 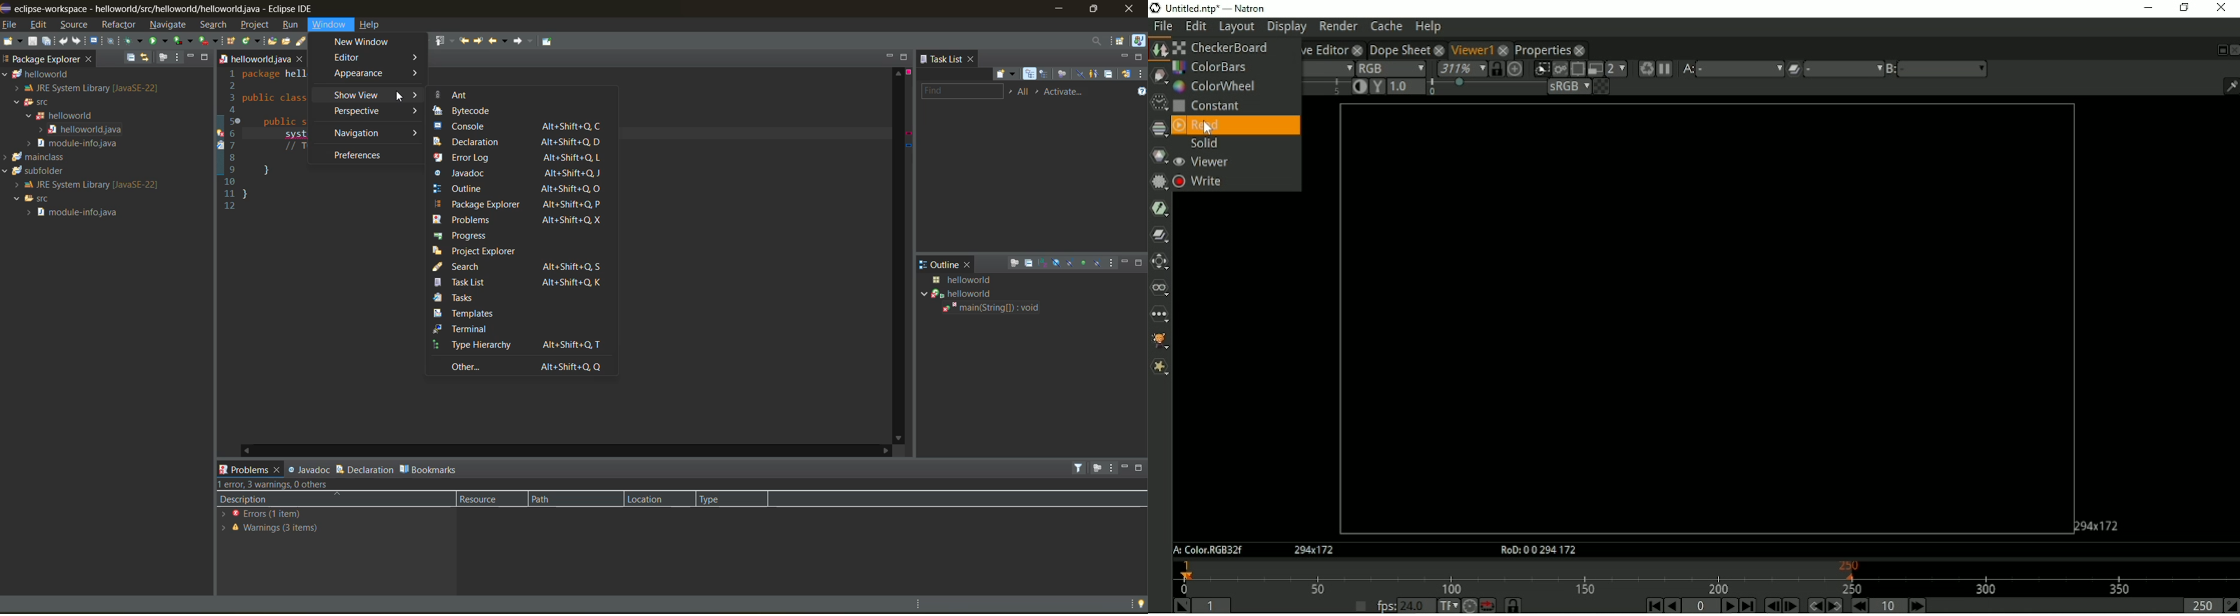 I want to click on perspective, so click(x=374, y=110).